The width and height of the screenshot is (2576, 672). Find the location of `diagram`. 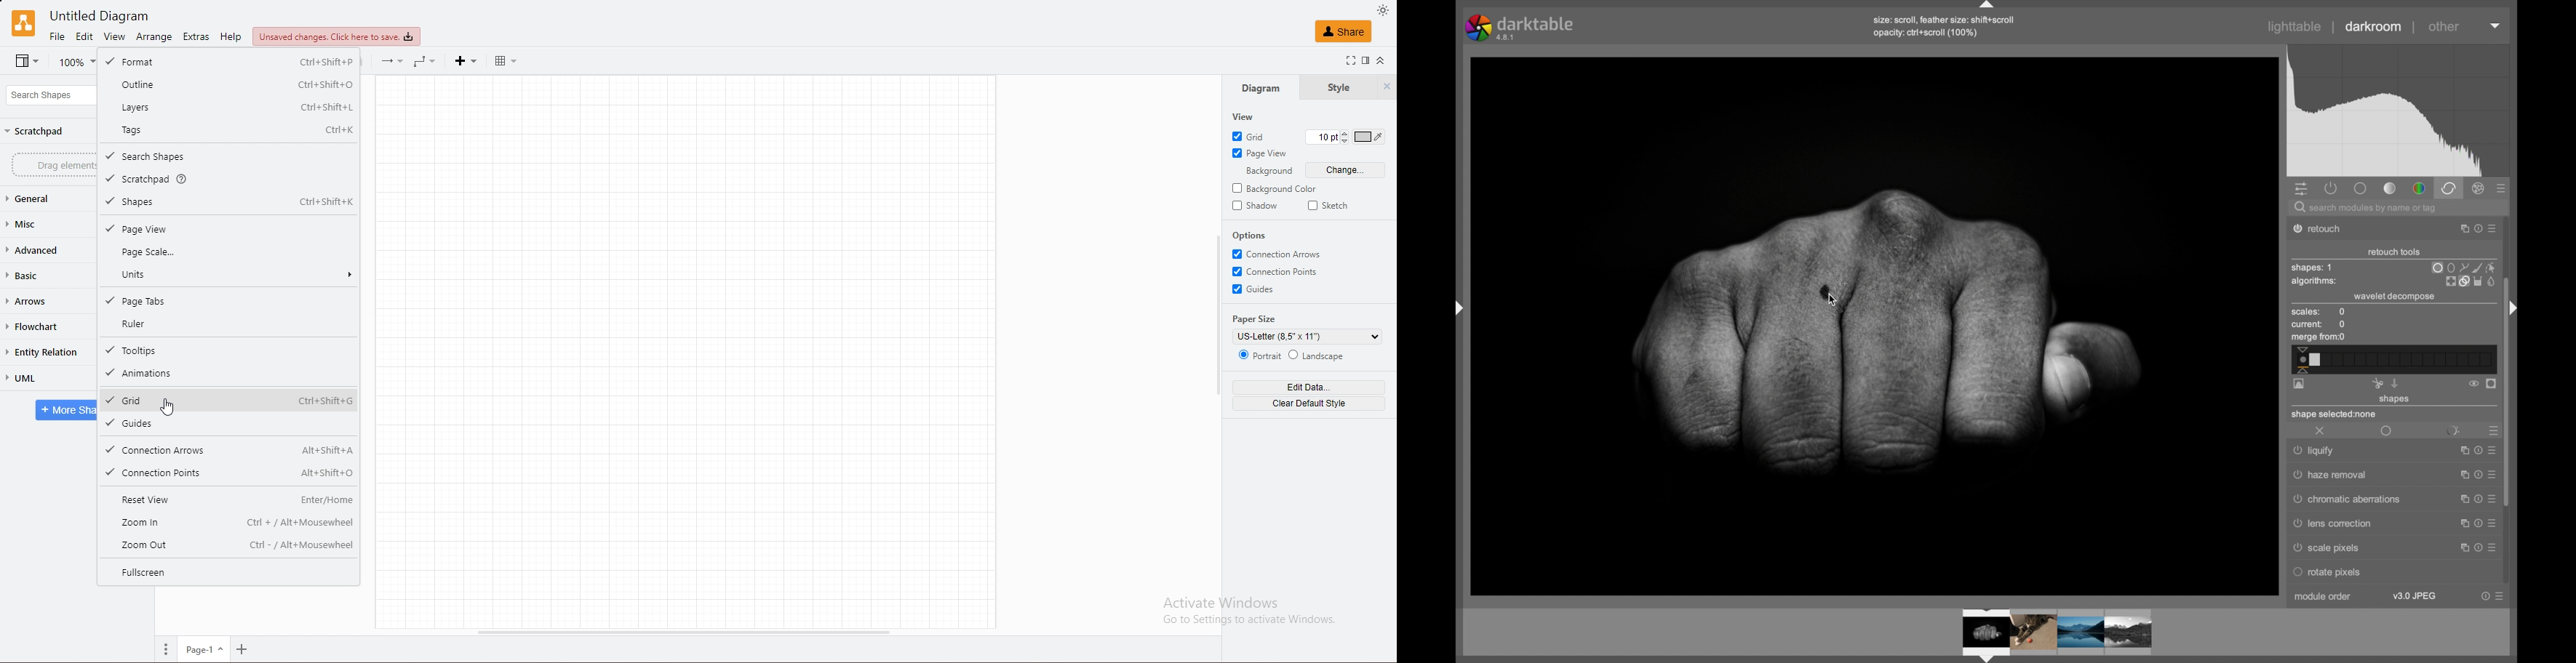

diagram is located at coordinates (1259, 87).